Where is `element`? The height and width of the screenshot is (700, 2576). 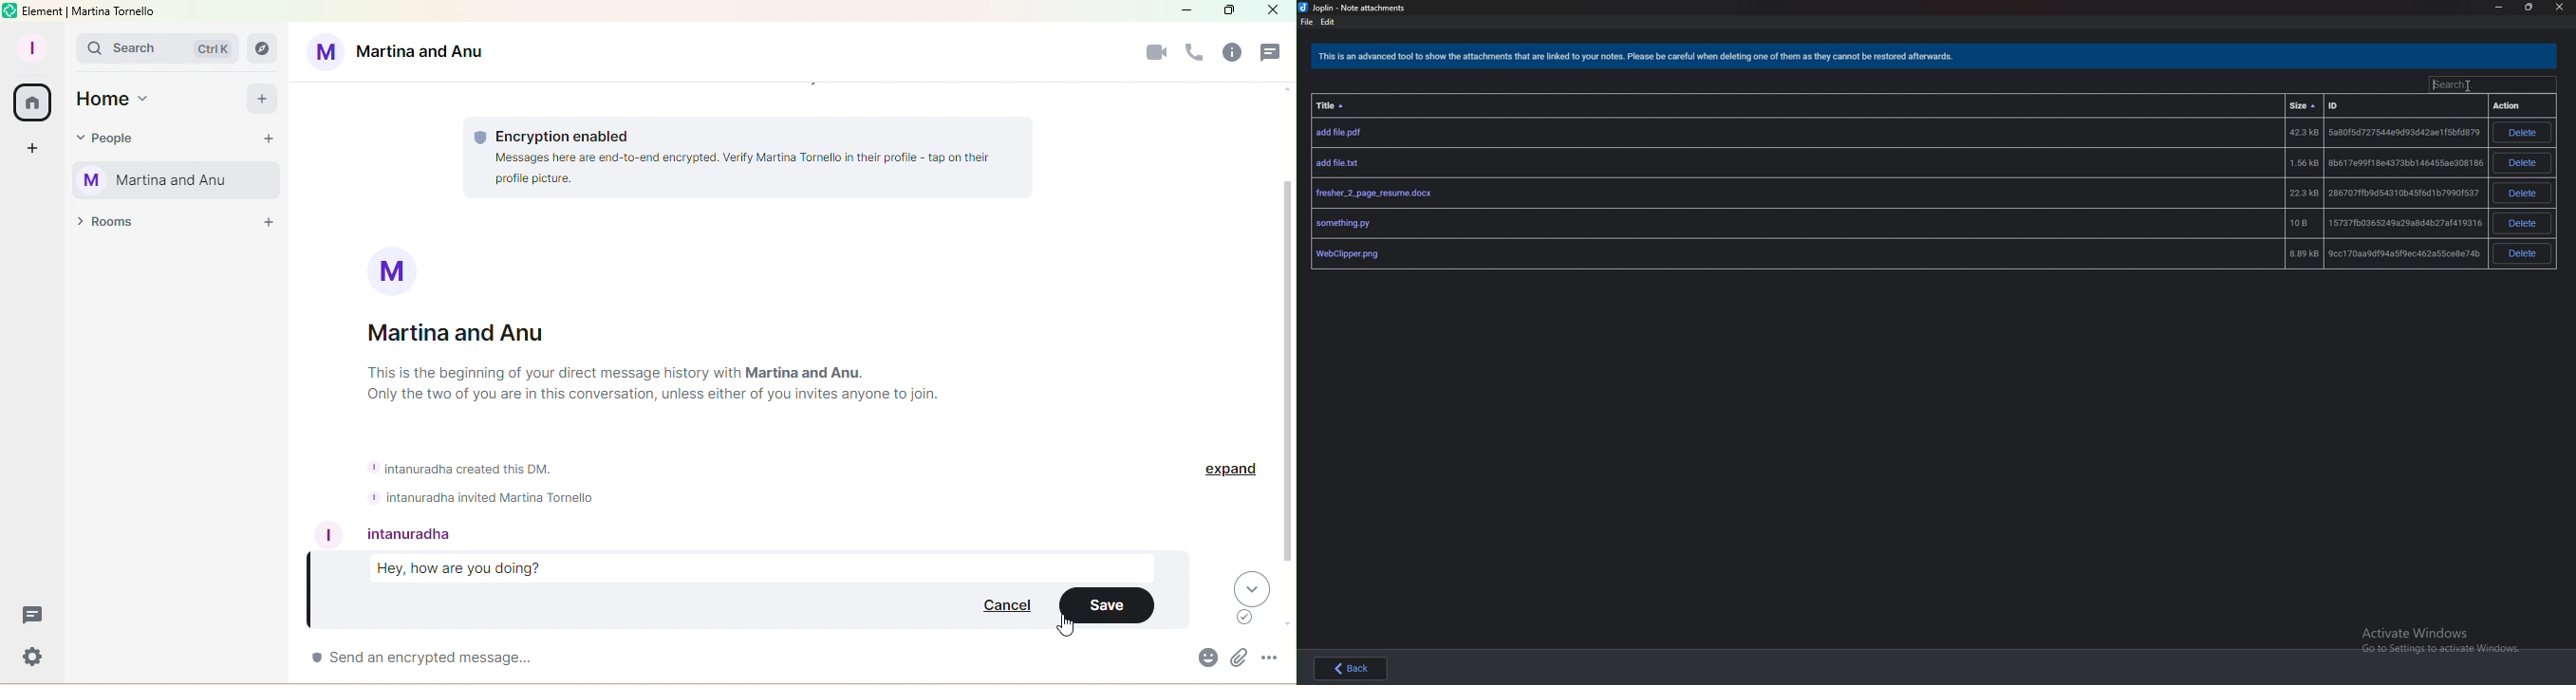
element is located at coordinates (44, 11).